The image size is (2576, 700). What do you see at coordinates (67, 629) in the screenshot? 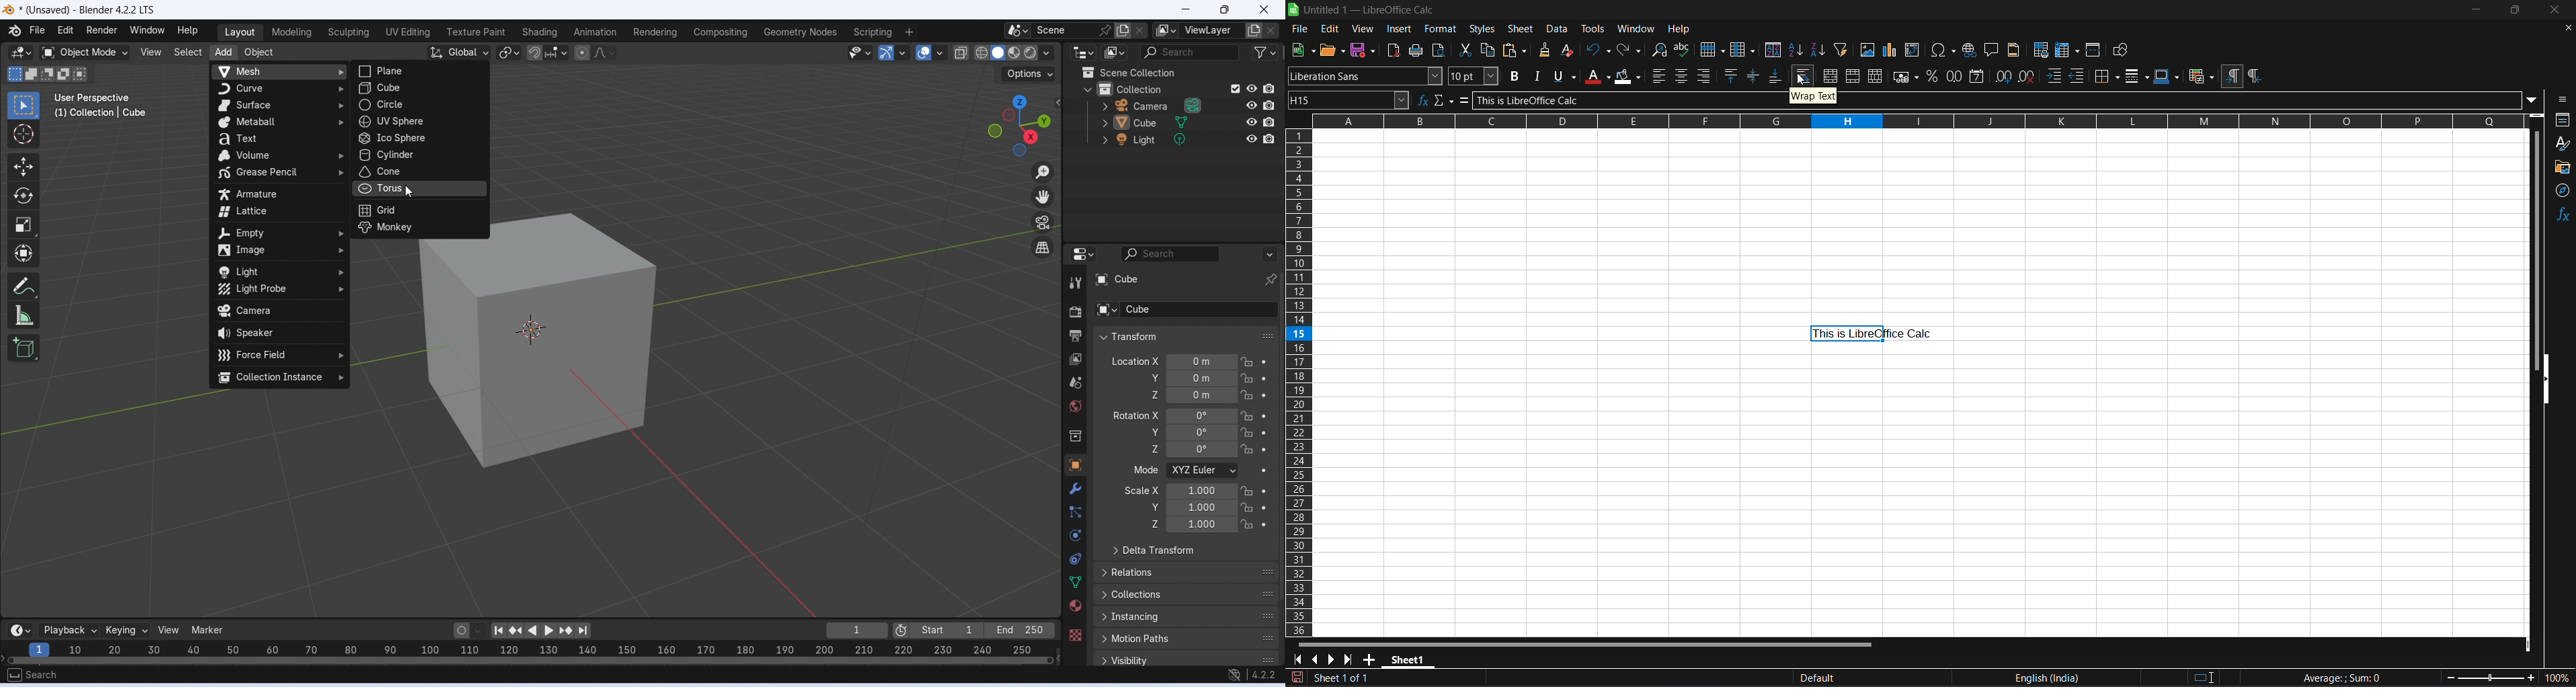
I see `Playback` at bounding box center [67, 629].